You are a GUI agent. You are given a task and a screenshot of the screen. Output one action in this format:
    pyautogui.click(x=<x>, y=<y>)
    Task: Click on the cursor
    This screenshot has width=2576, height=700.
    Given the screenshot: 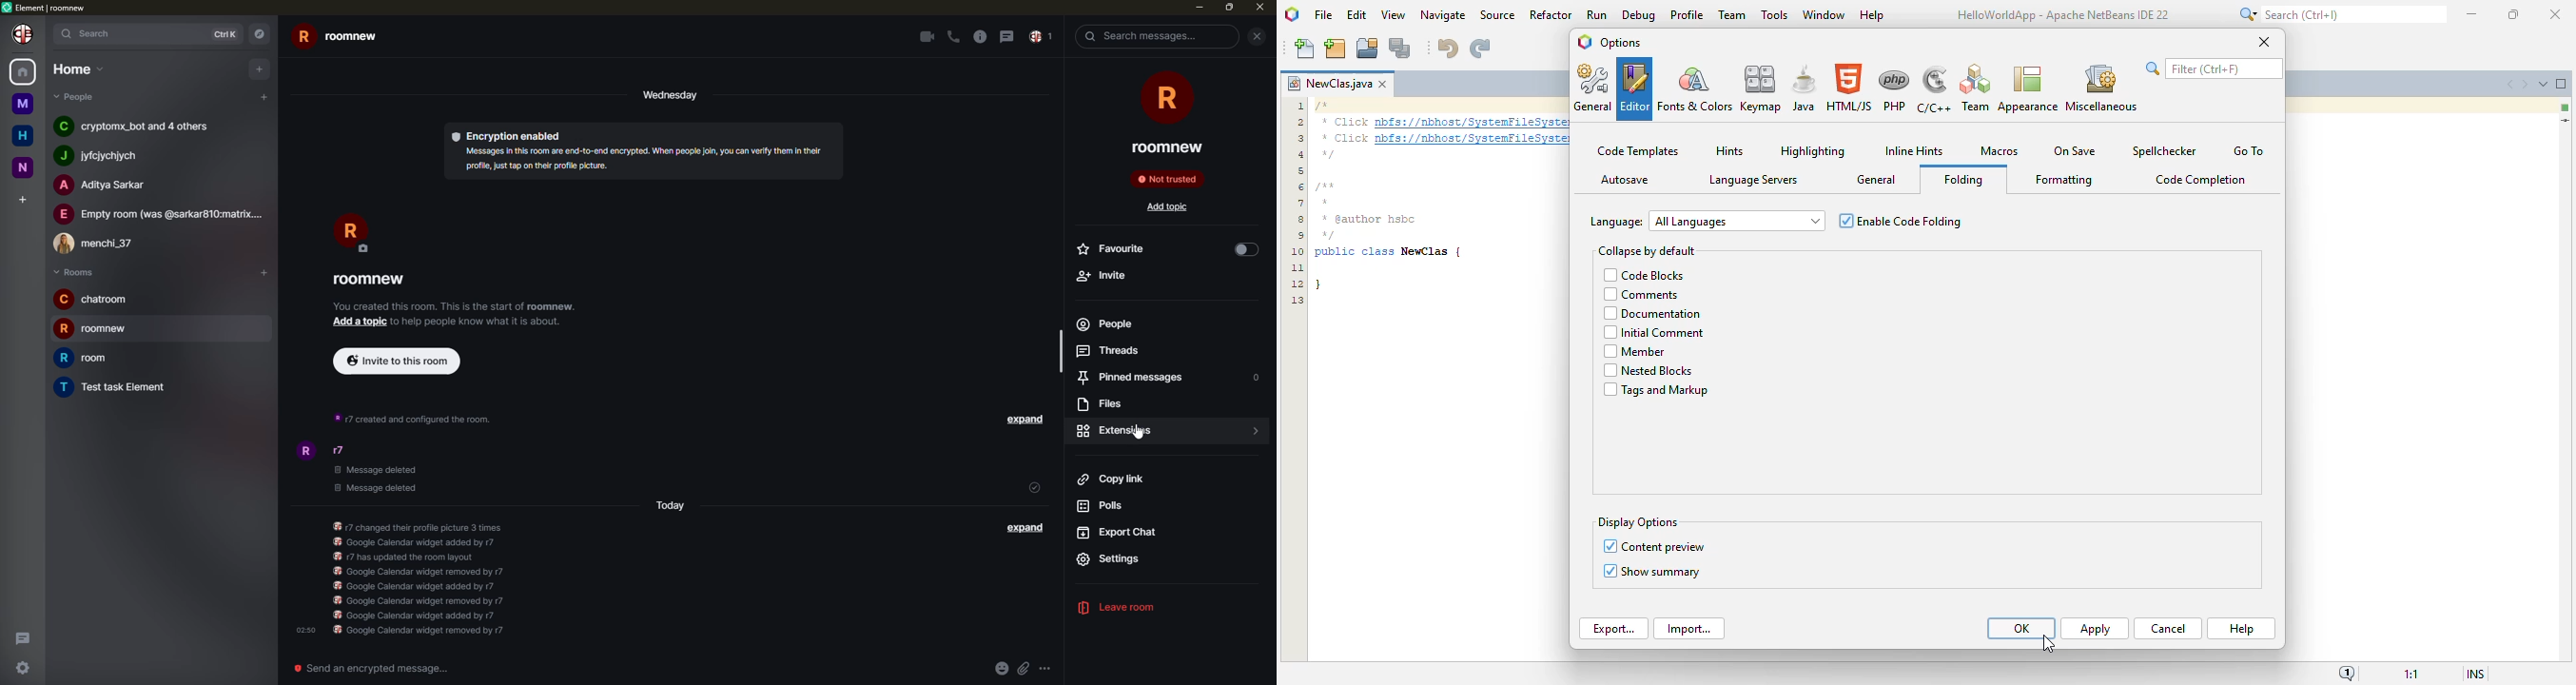 What is the action you would take?
    pyautogui.click(x=1140, y=433)
    